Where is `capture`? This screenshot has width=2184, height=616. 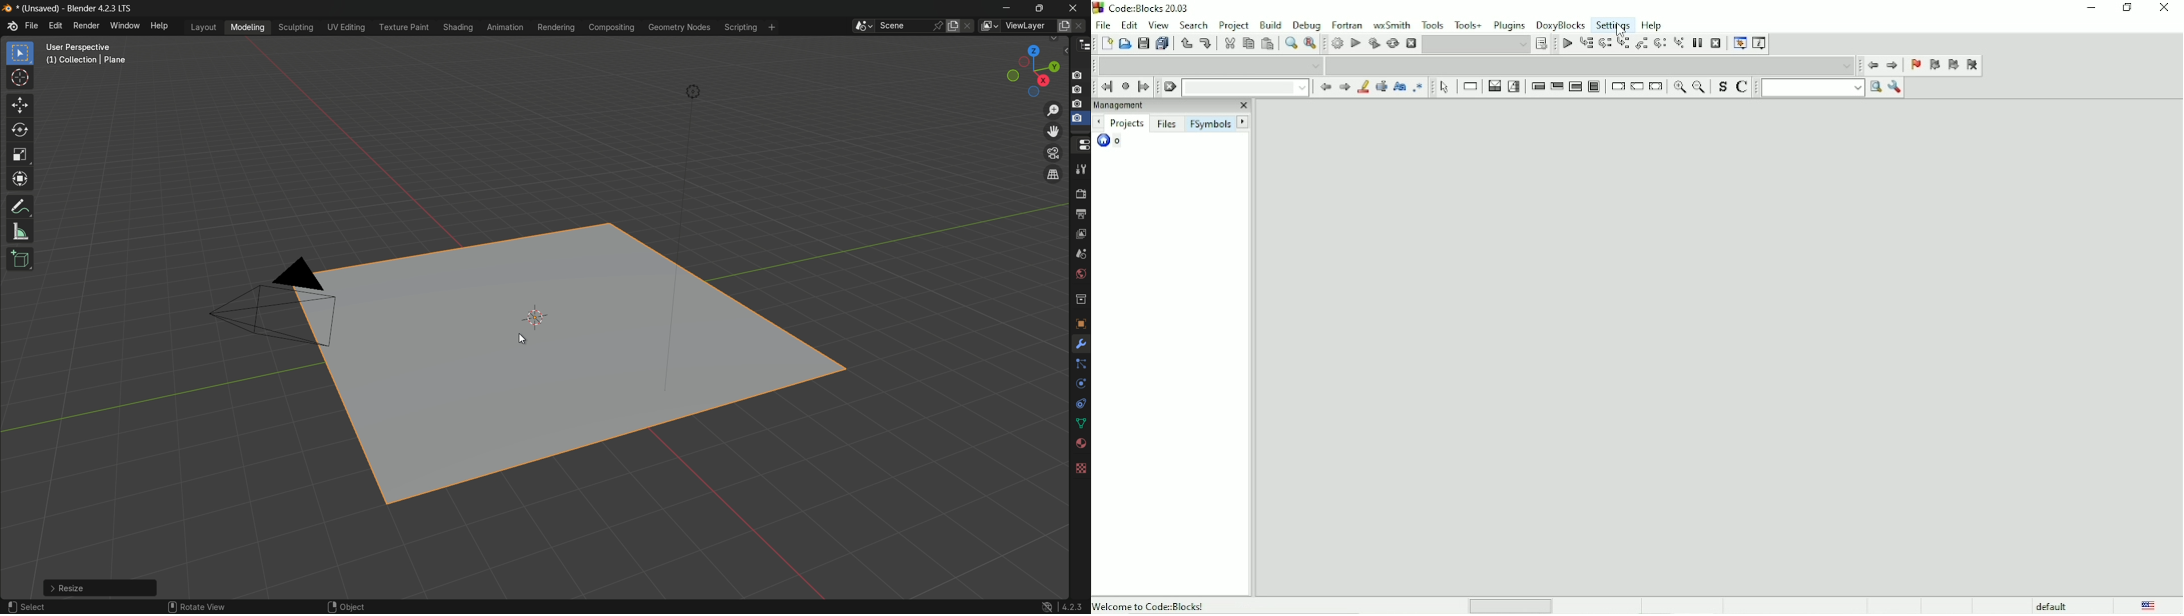
capture is located at coordinates (1078, 89).